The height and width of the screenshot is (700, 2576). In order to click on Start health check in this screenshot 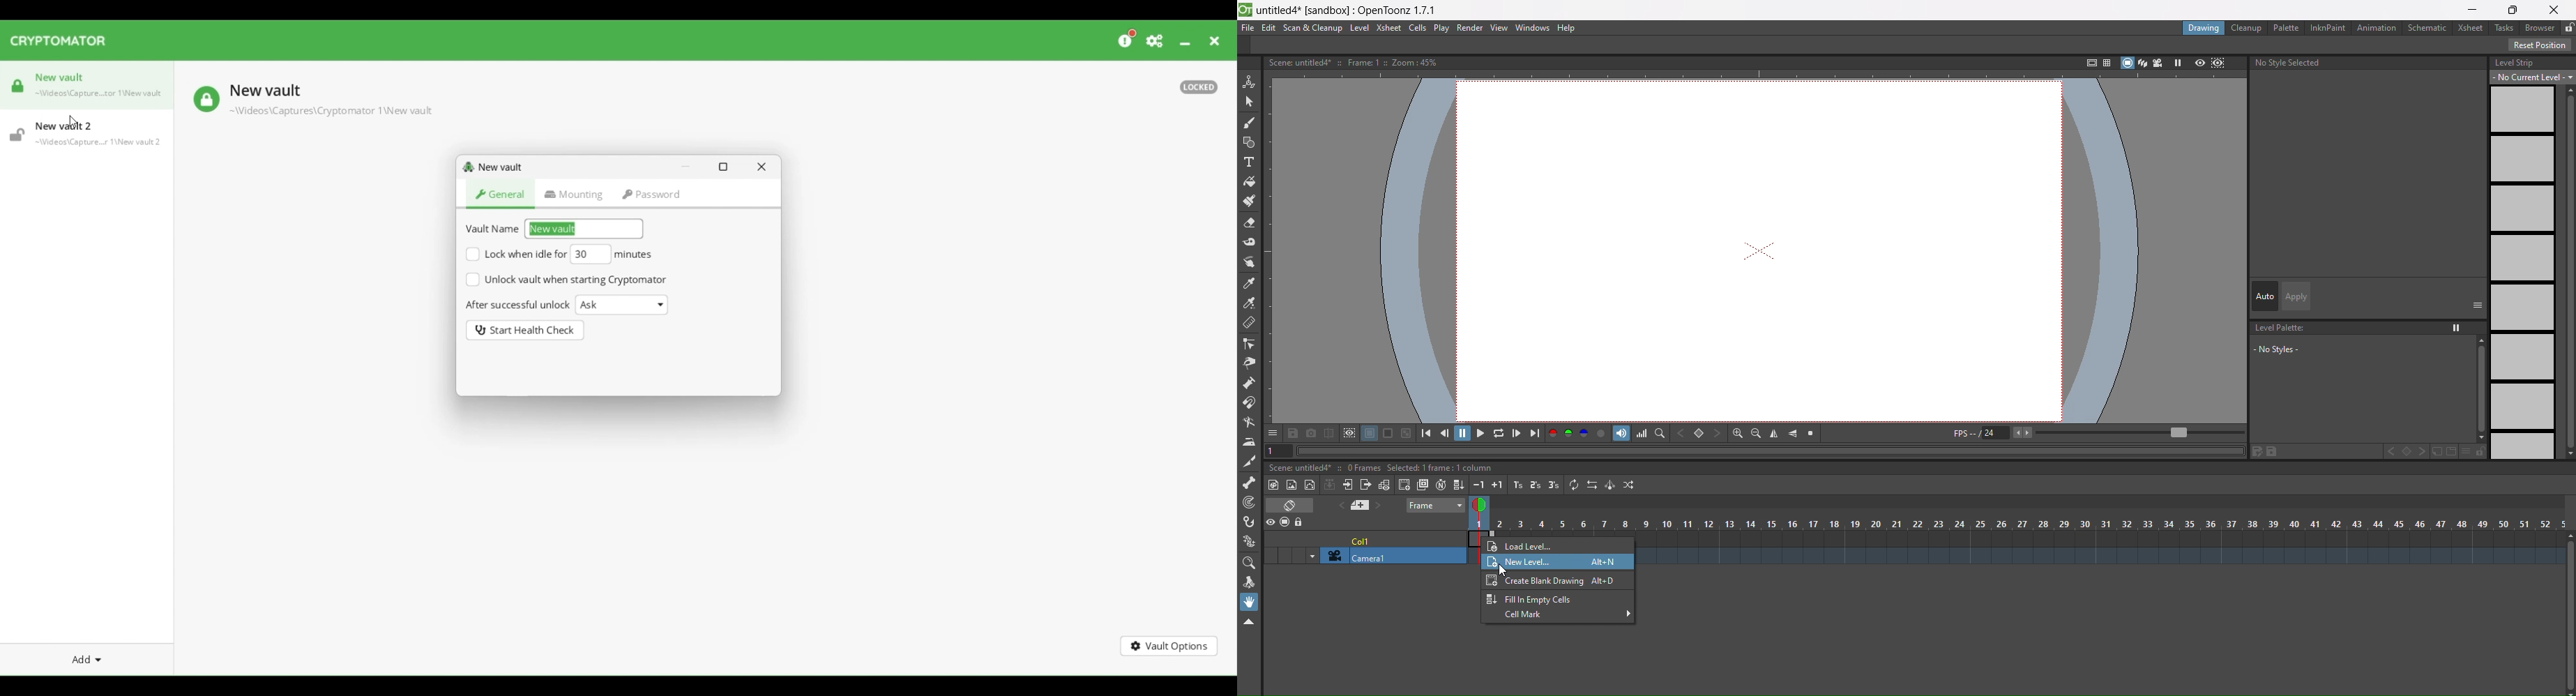, I will do `click(525, 331)`.